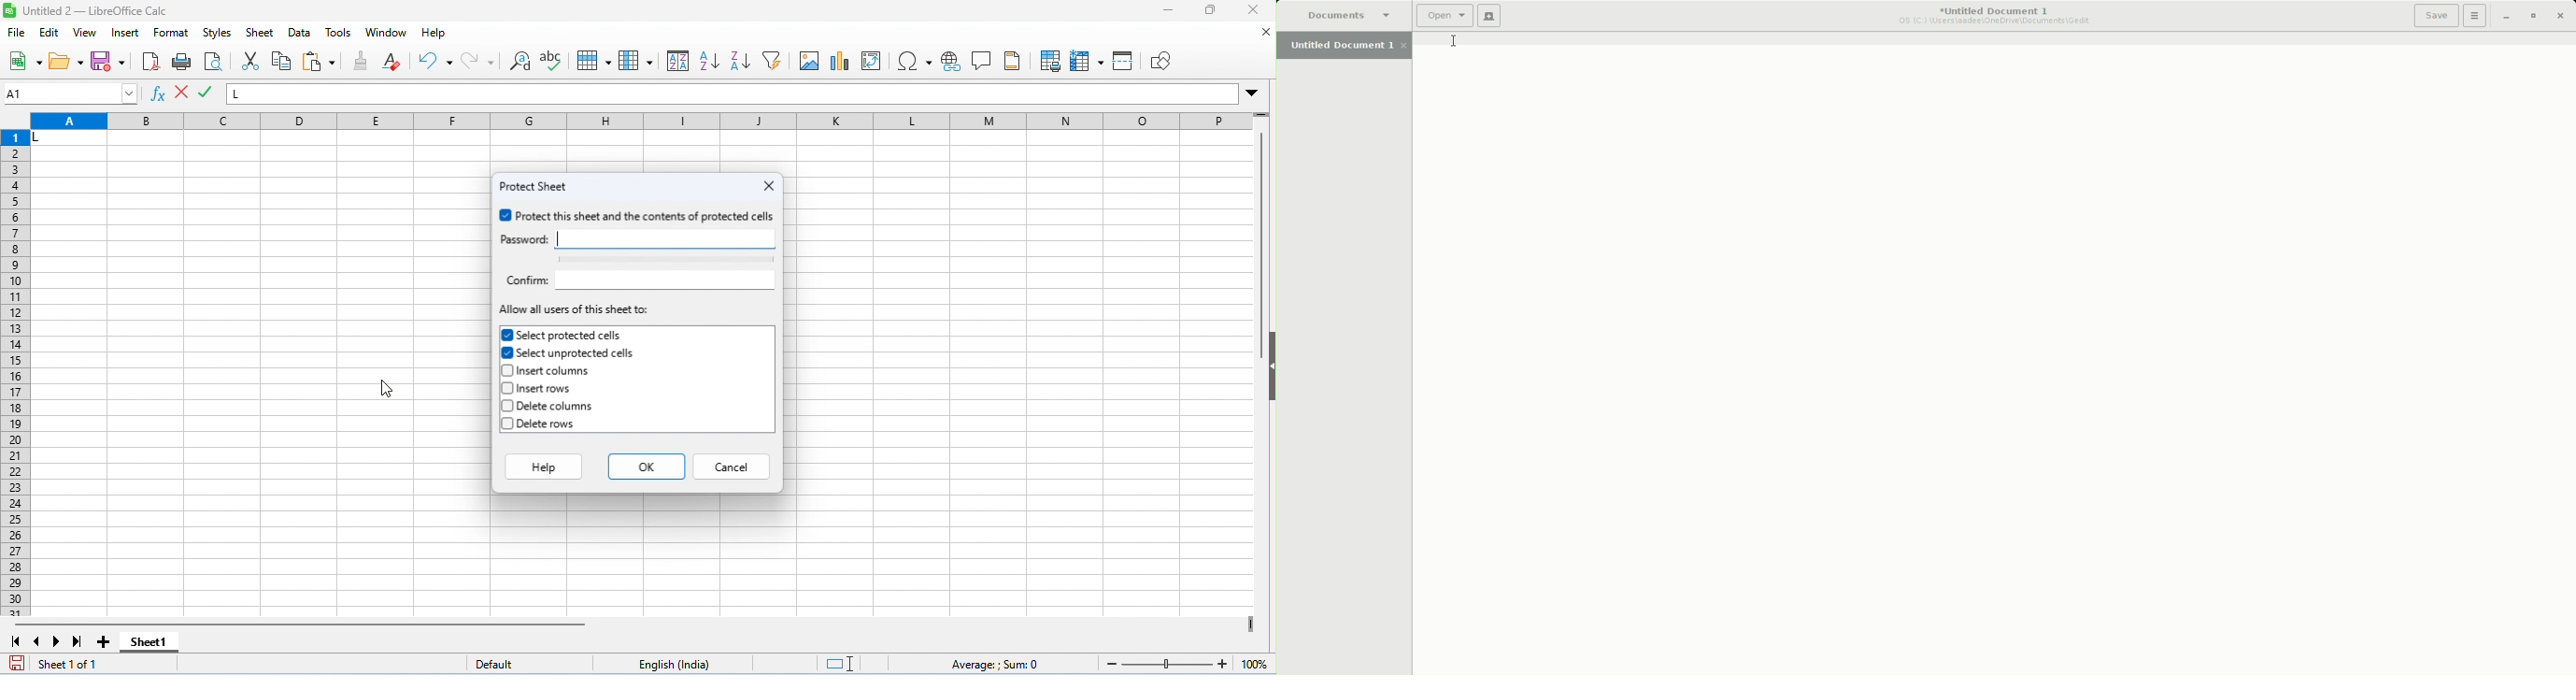  What do you see at coordinates (769, 185) in the screenshot?
I see `close` at bounding box center [769, 185].